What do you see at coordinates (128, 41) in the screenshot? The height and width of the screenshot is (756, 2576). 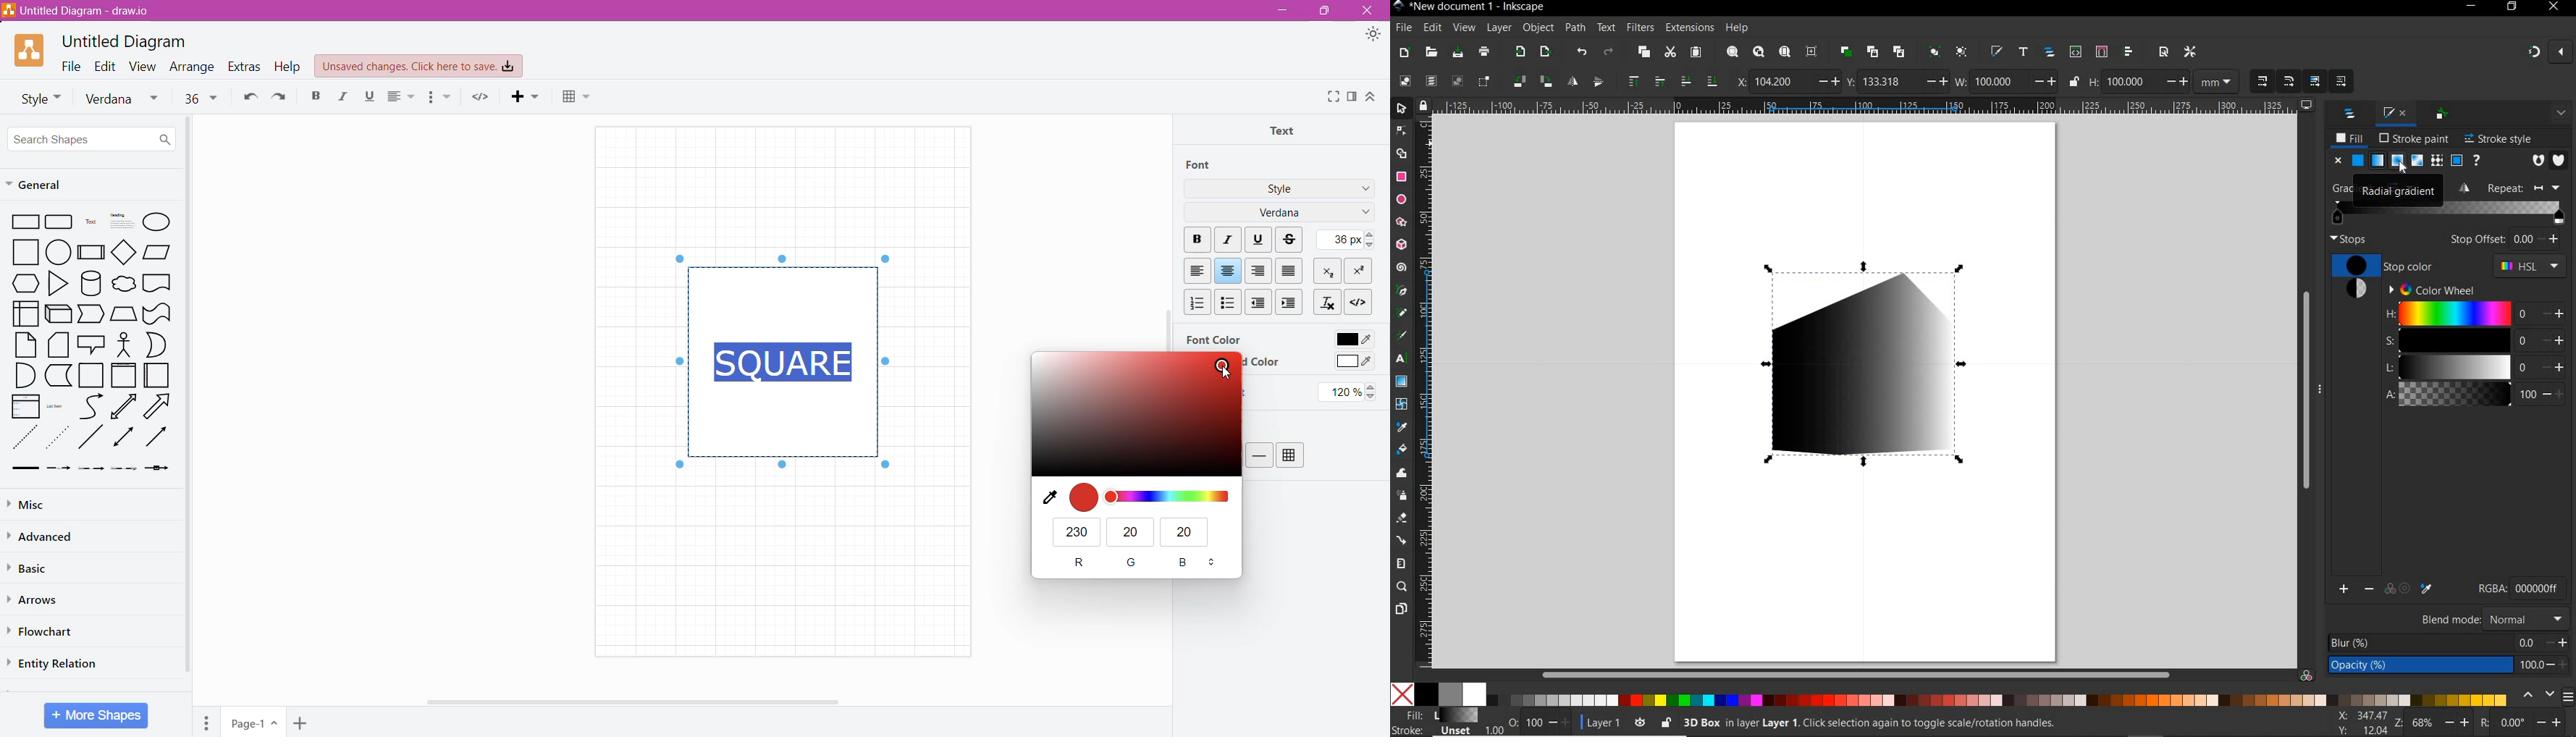 I see `Untitled Diagram` at bounding box center [128, 41].